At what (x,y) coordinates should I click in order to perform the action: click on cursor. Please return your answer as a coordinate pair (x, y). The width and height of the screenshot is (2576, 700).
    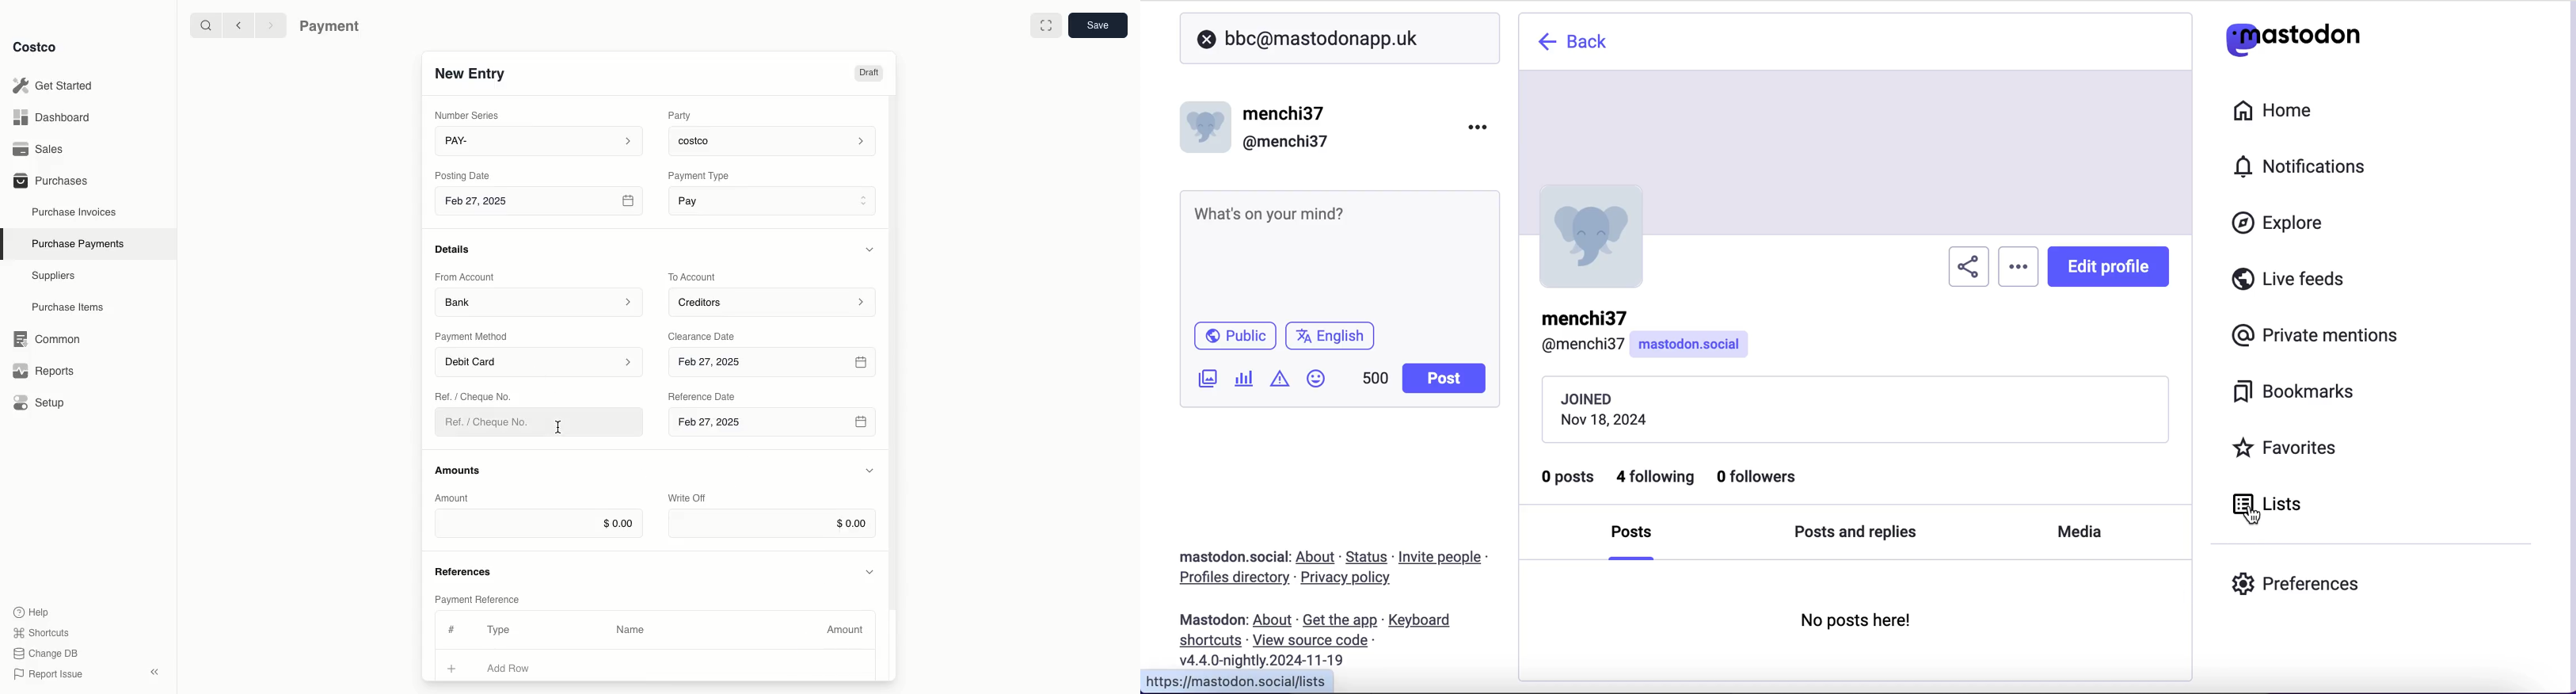
    Looking at the image, I should click on (561, 429).